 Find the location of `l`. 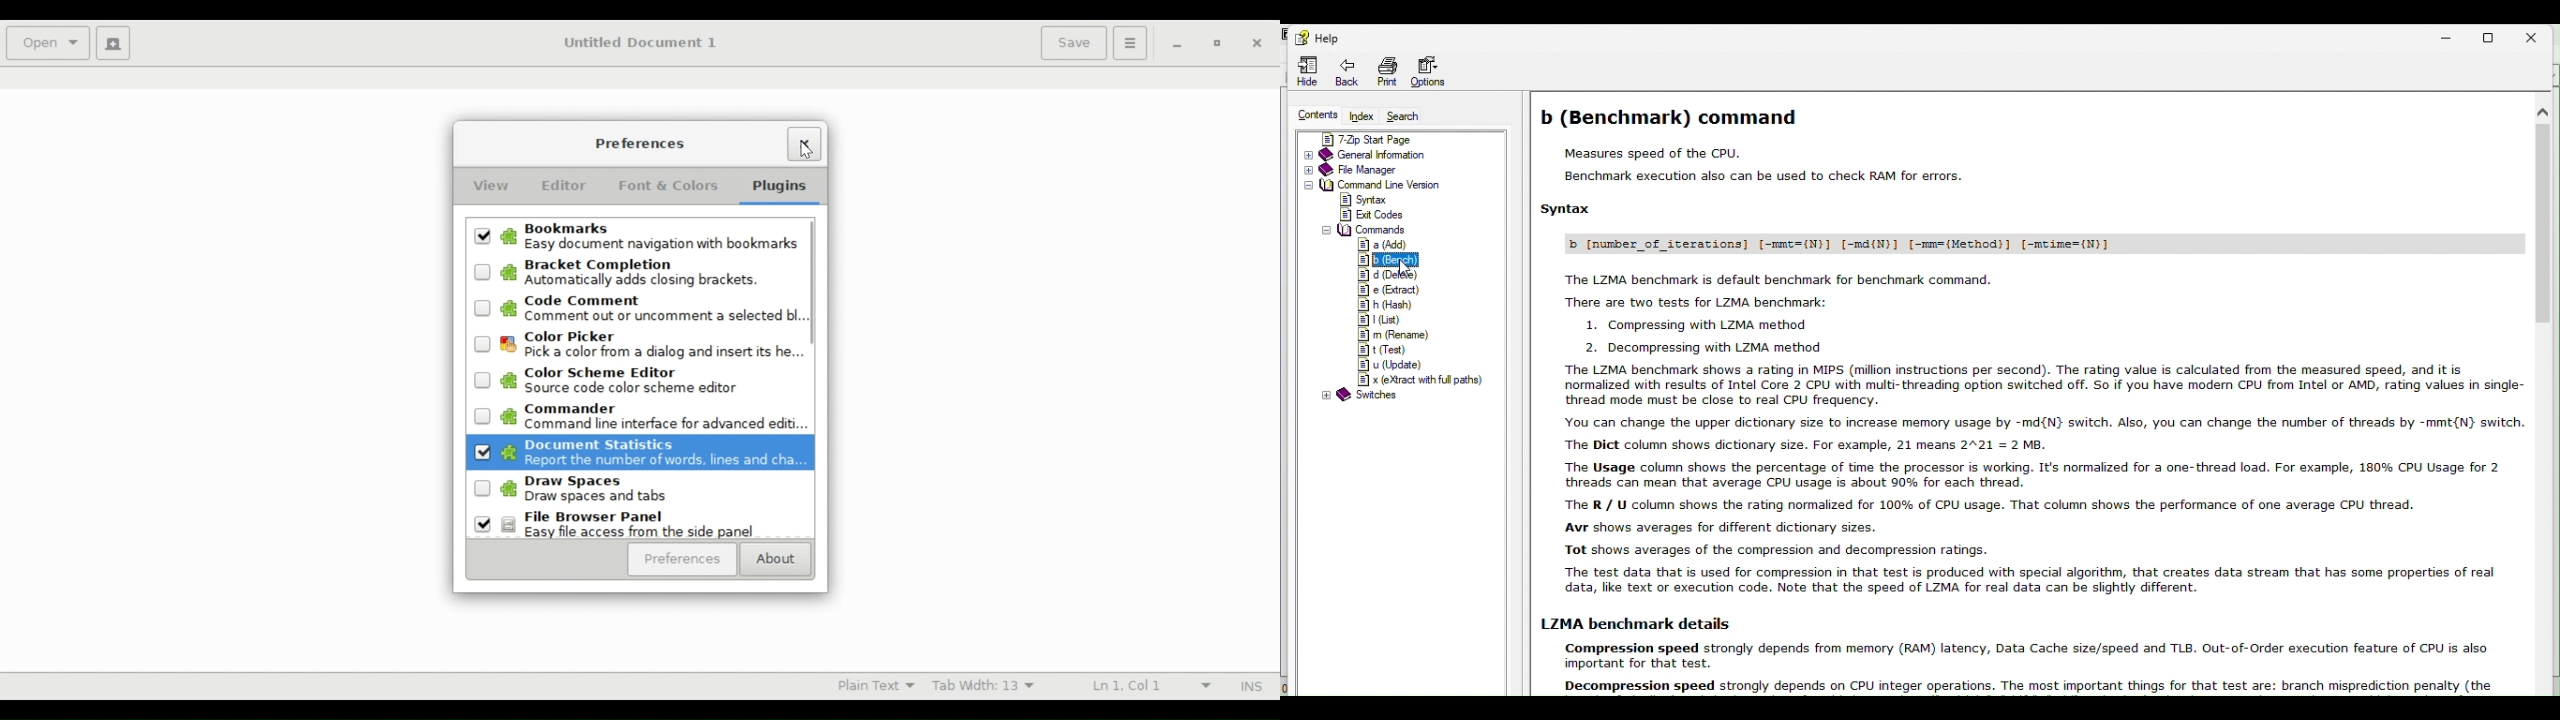

l is located at coordinates (1384, 320).